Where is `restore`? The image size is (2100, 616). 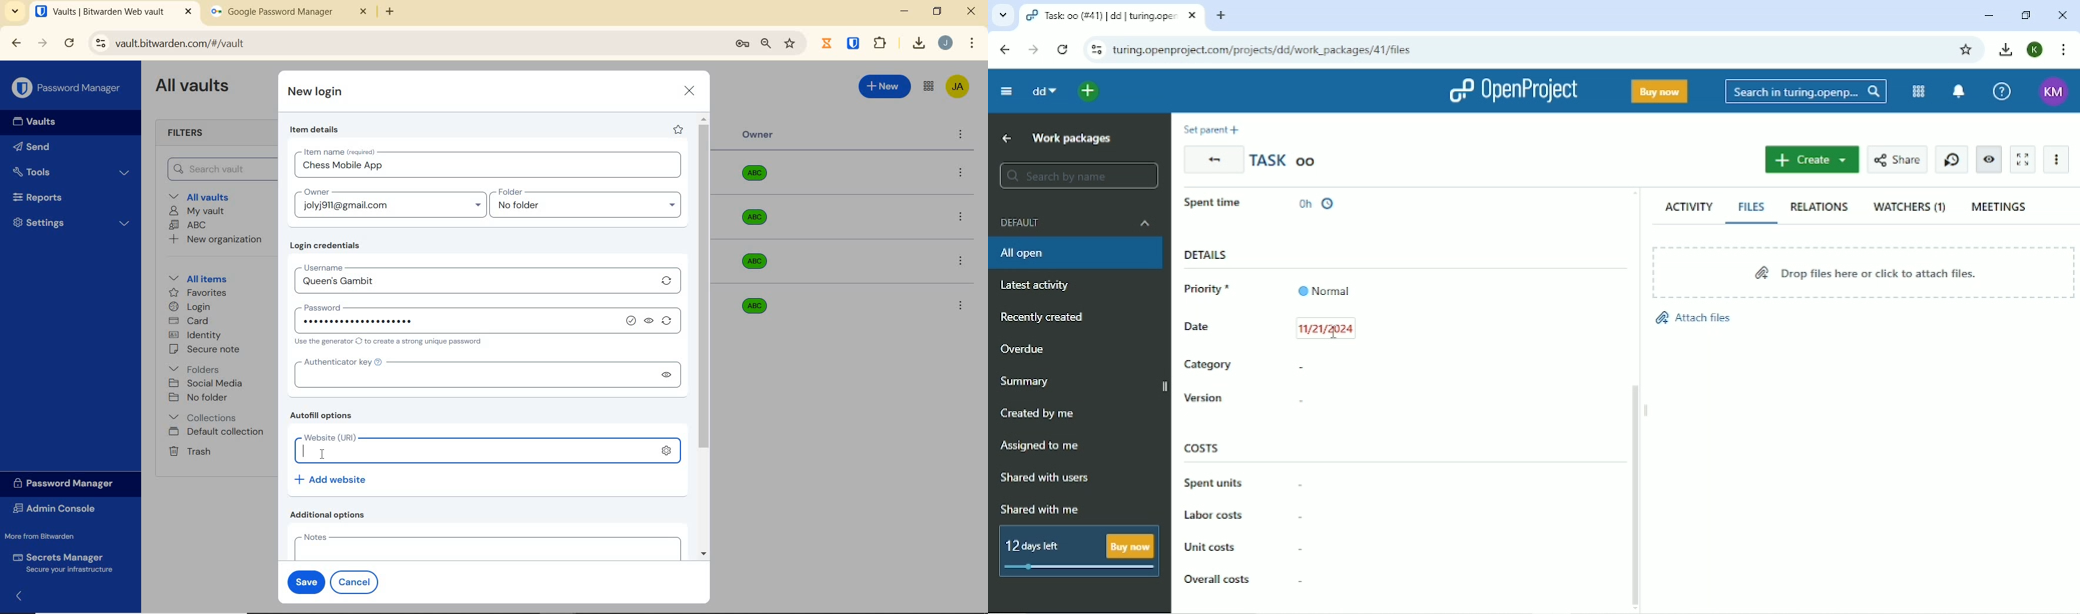 restore is located at coordinates (936, 11).